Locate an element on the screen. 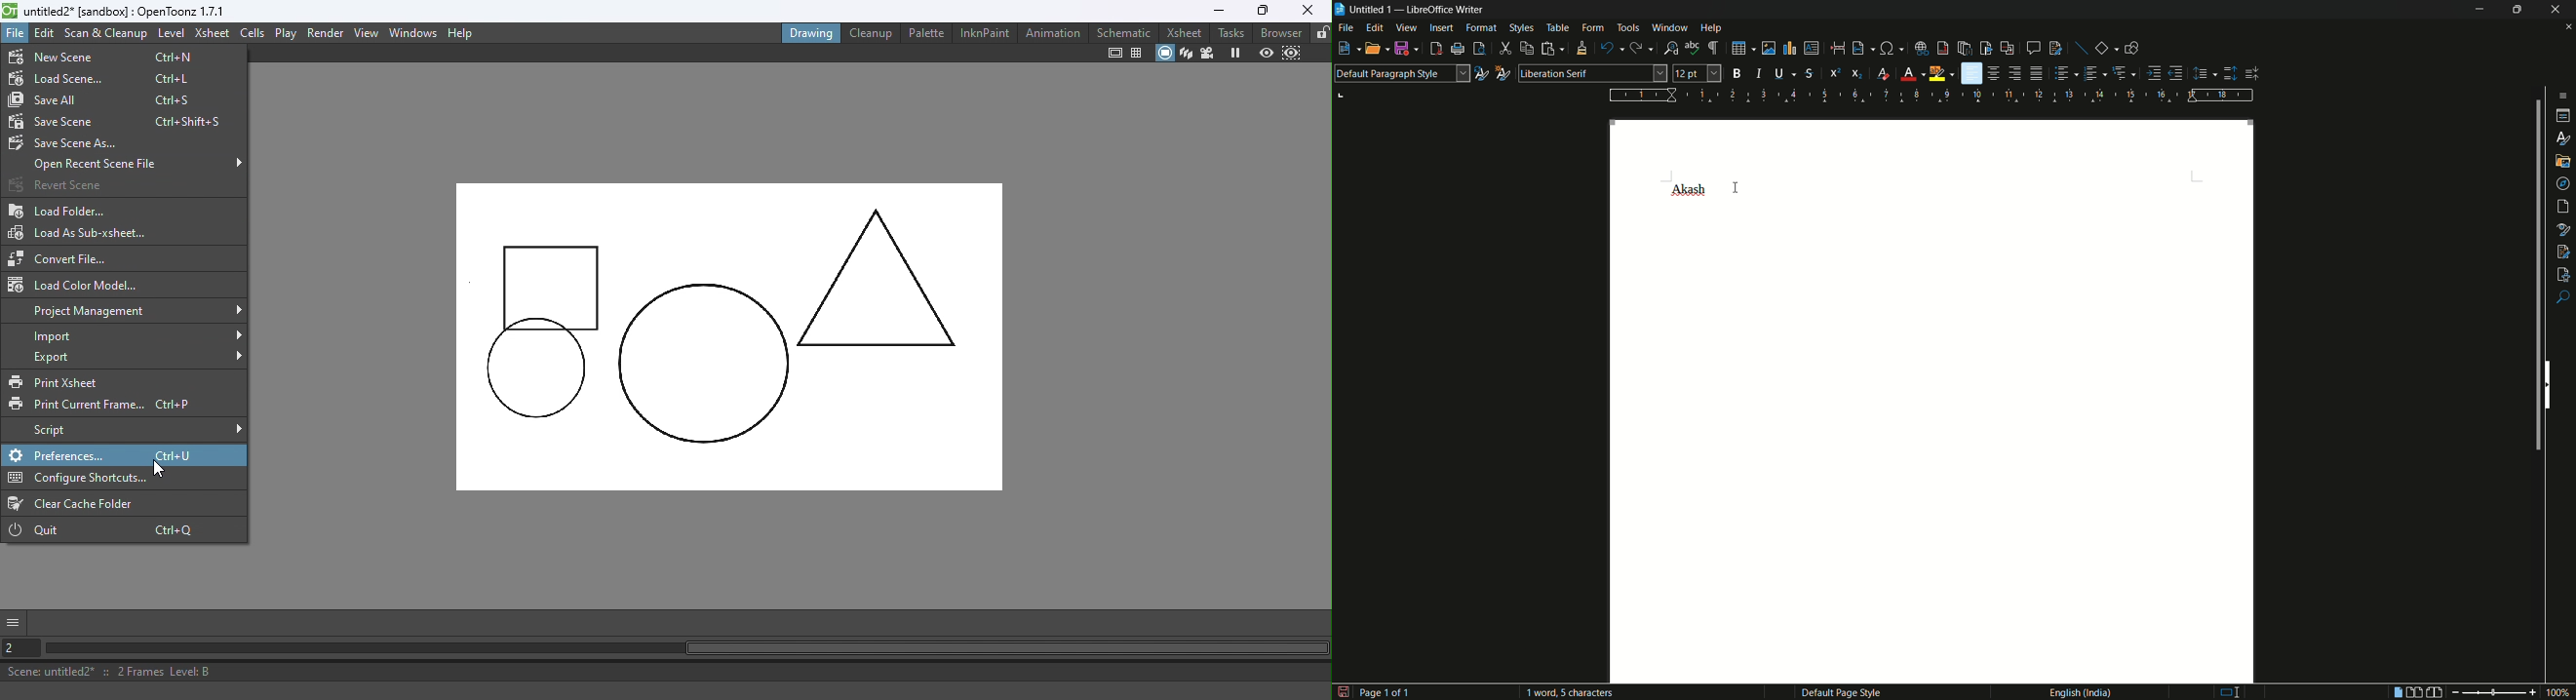 Image resolution: width=2576 pixels, height=700 pixels. cursor is located at coordinates (1736, 185).